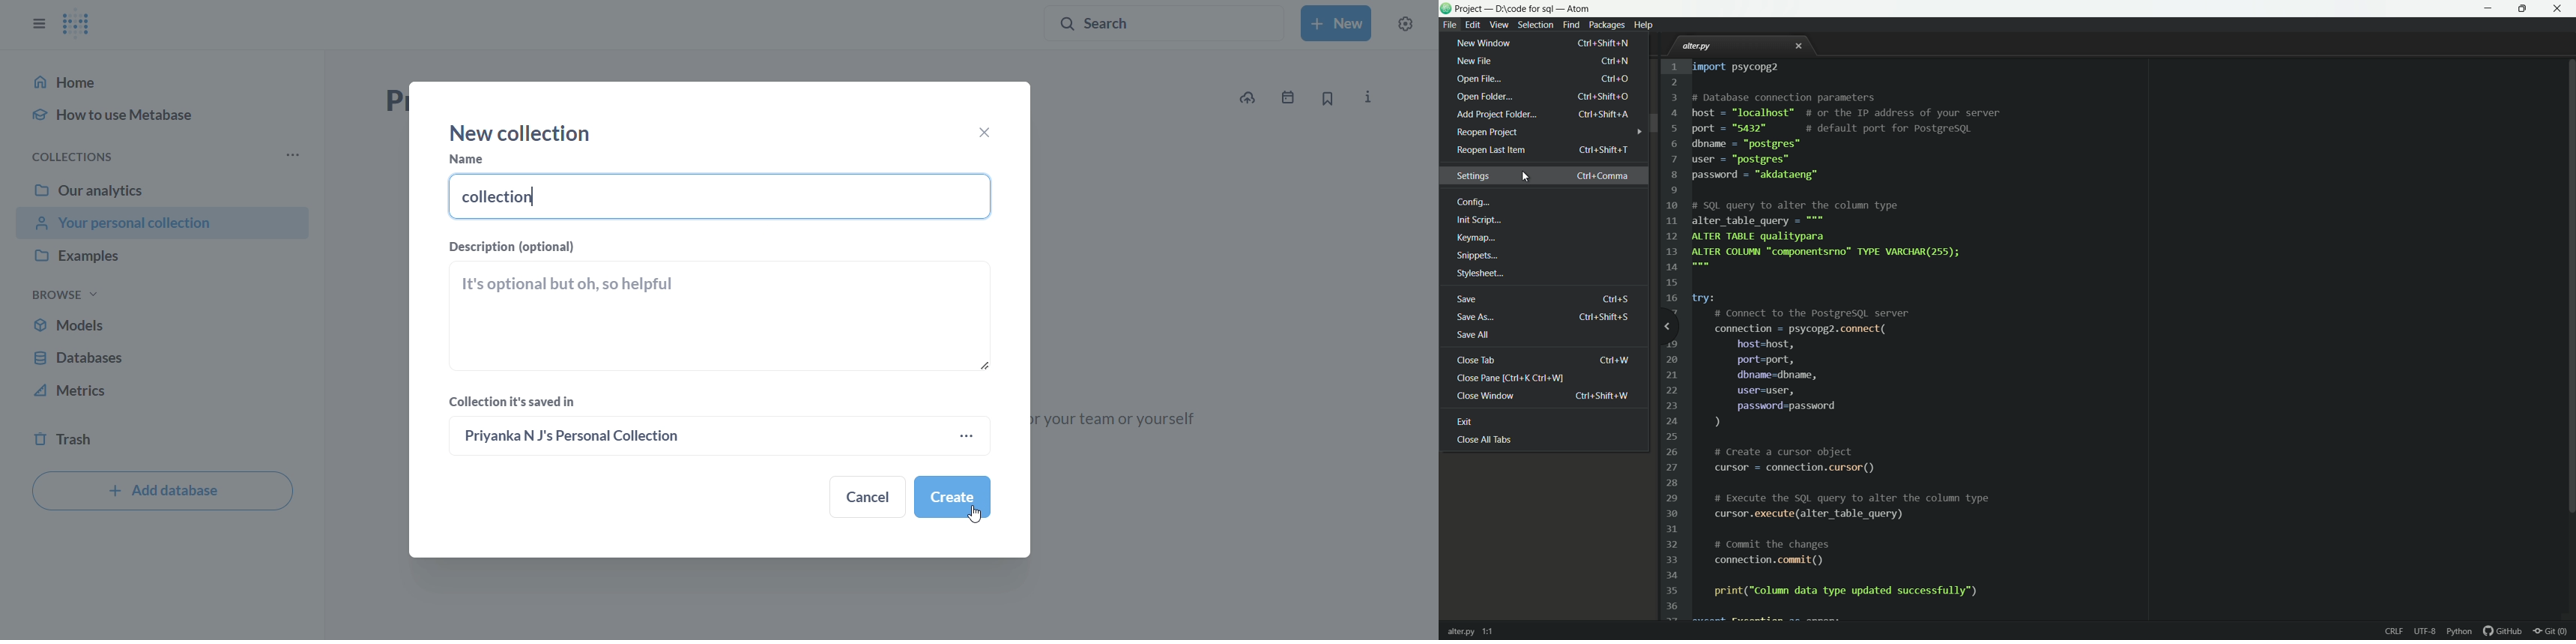 This screenshot has height=644, width=2576. I want to click on new window, so click(1551, 43).